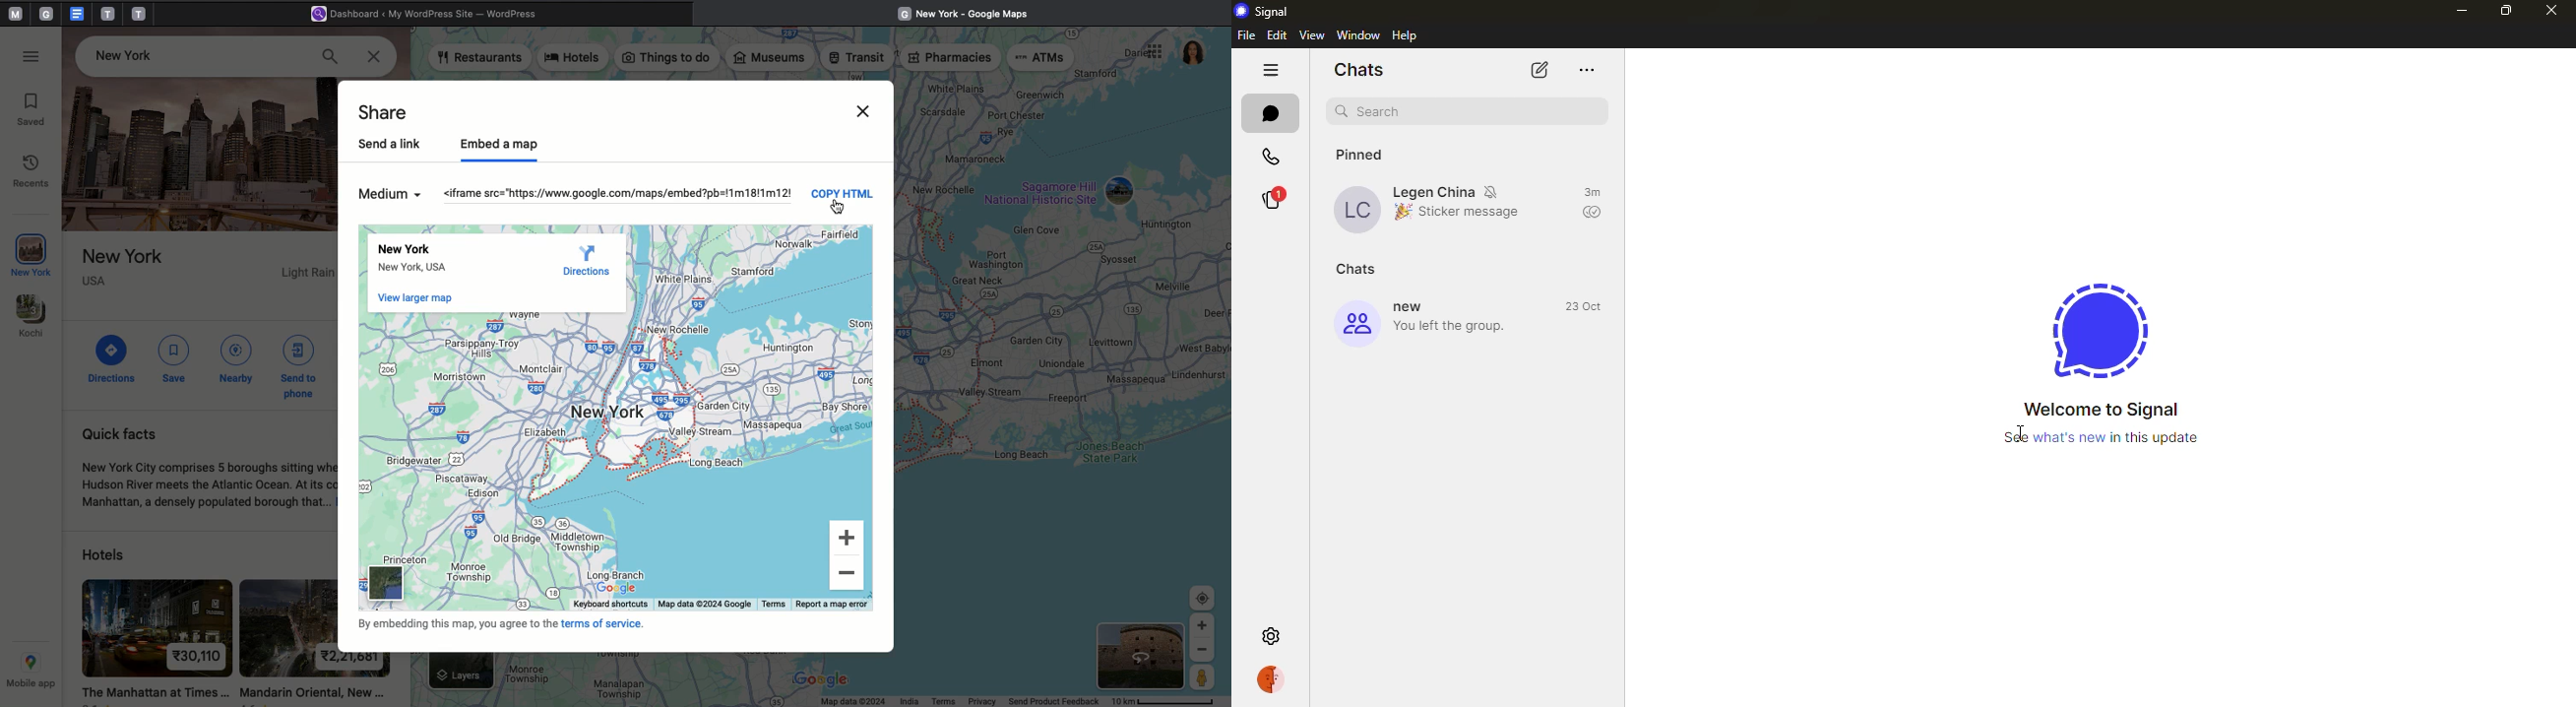  Describe the element at coordinates (32, 317) in the screenshot. I see `Kochi` at that location.